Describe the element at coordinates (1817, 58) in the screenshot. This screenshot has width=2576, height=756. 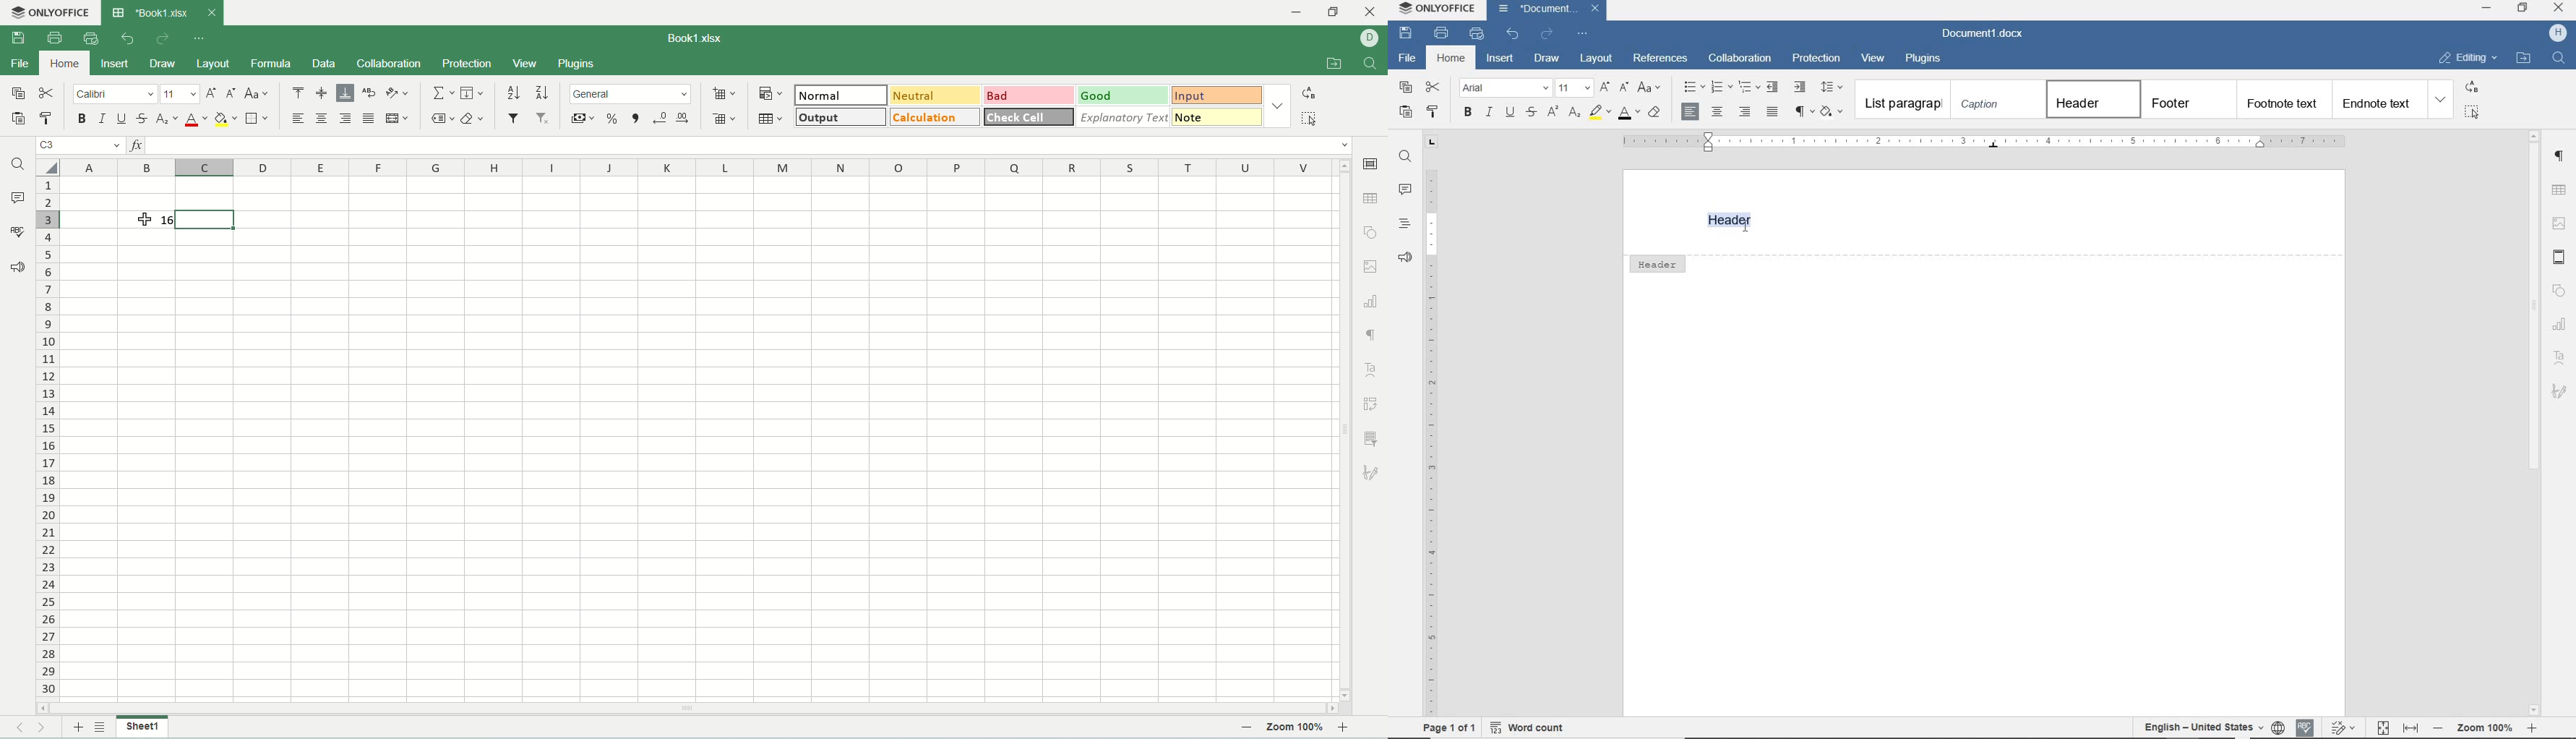
I see `protection` at that location.